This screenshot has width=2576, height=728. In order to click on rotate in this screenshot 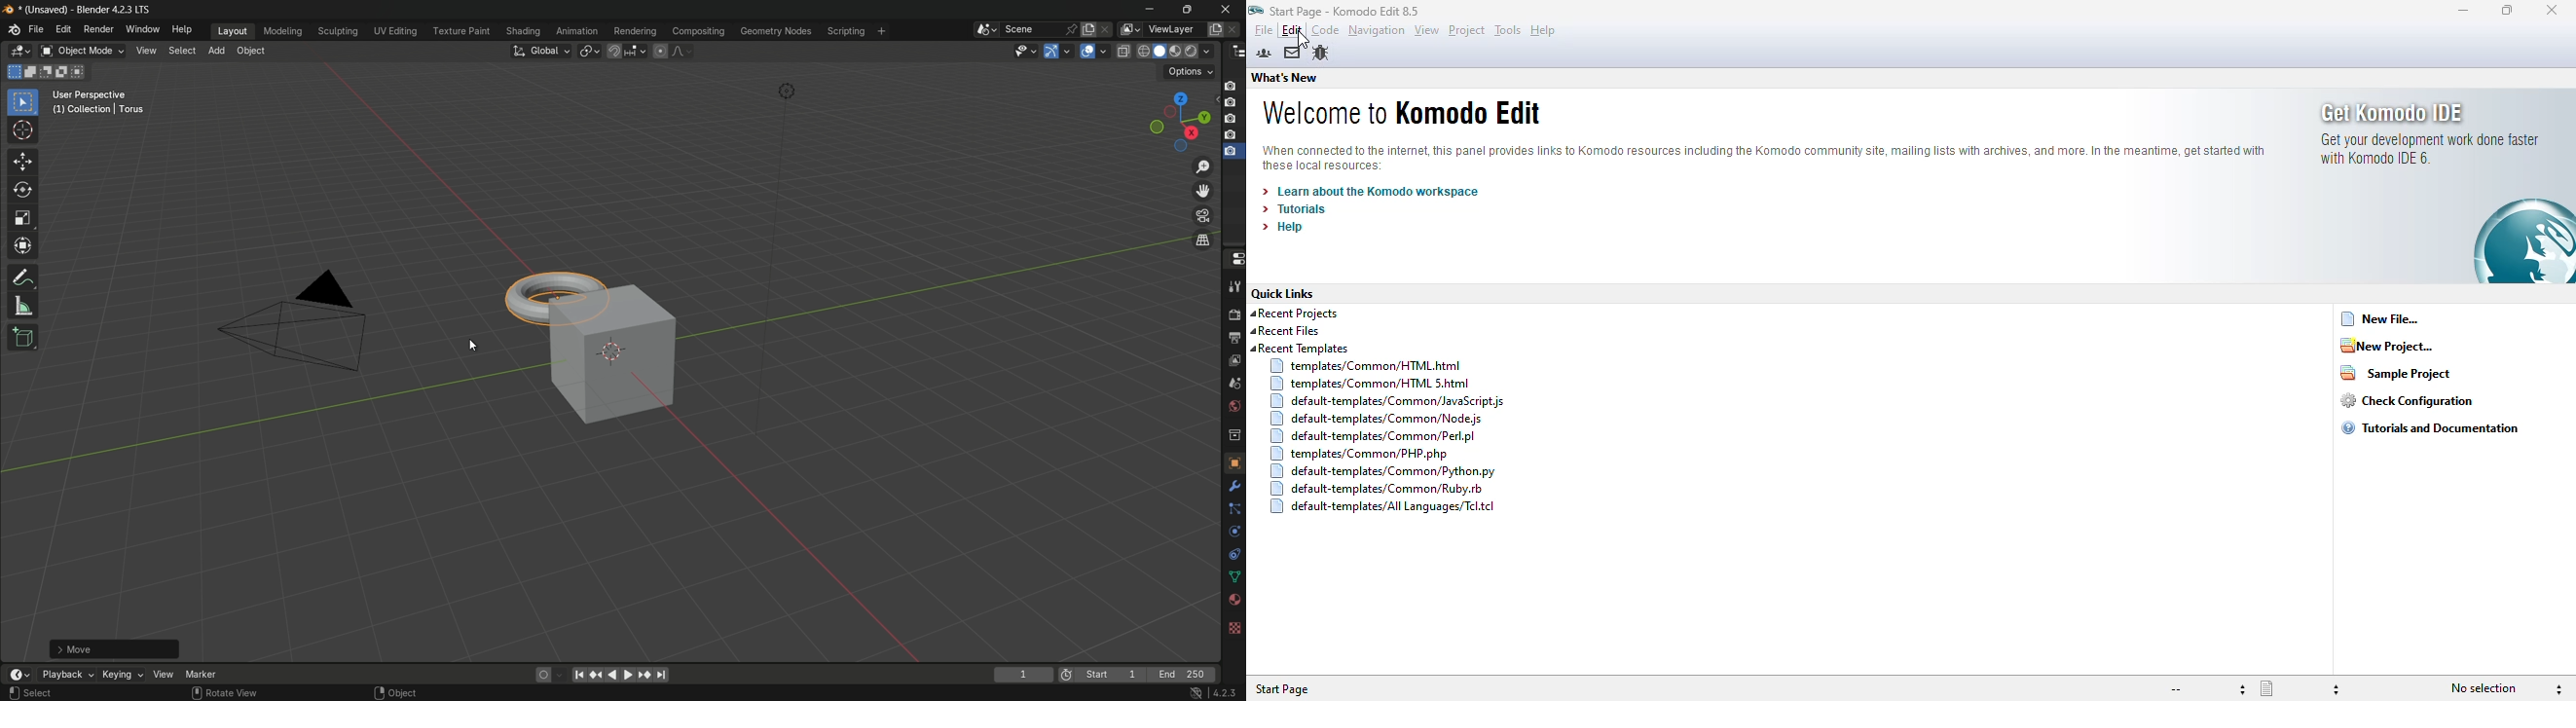, I will do `click(23, 191)`.